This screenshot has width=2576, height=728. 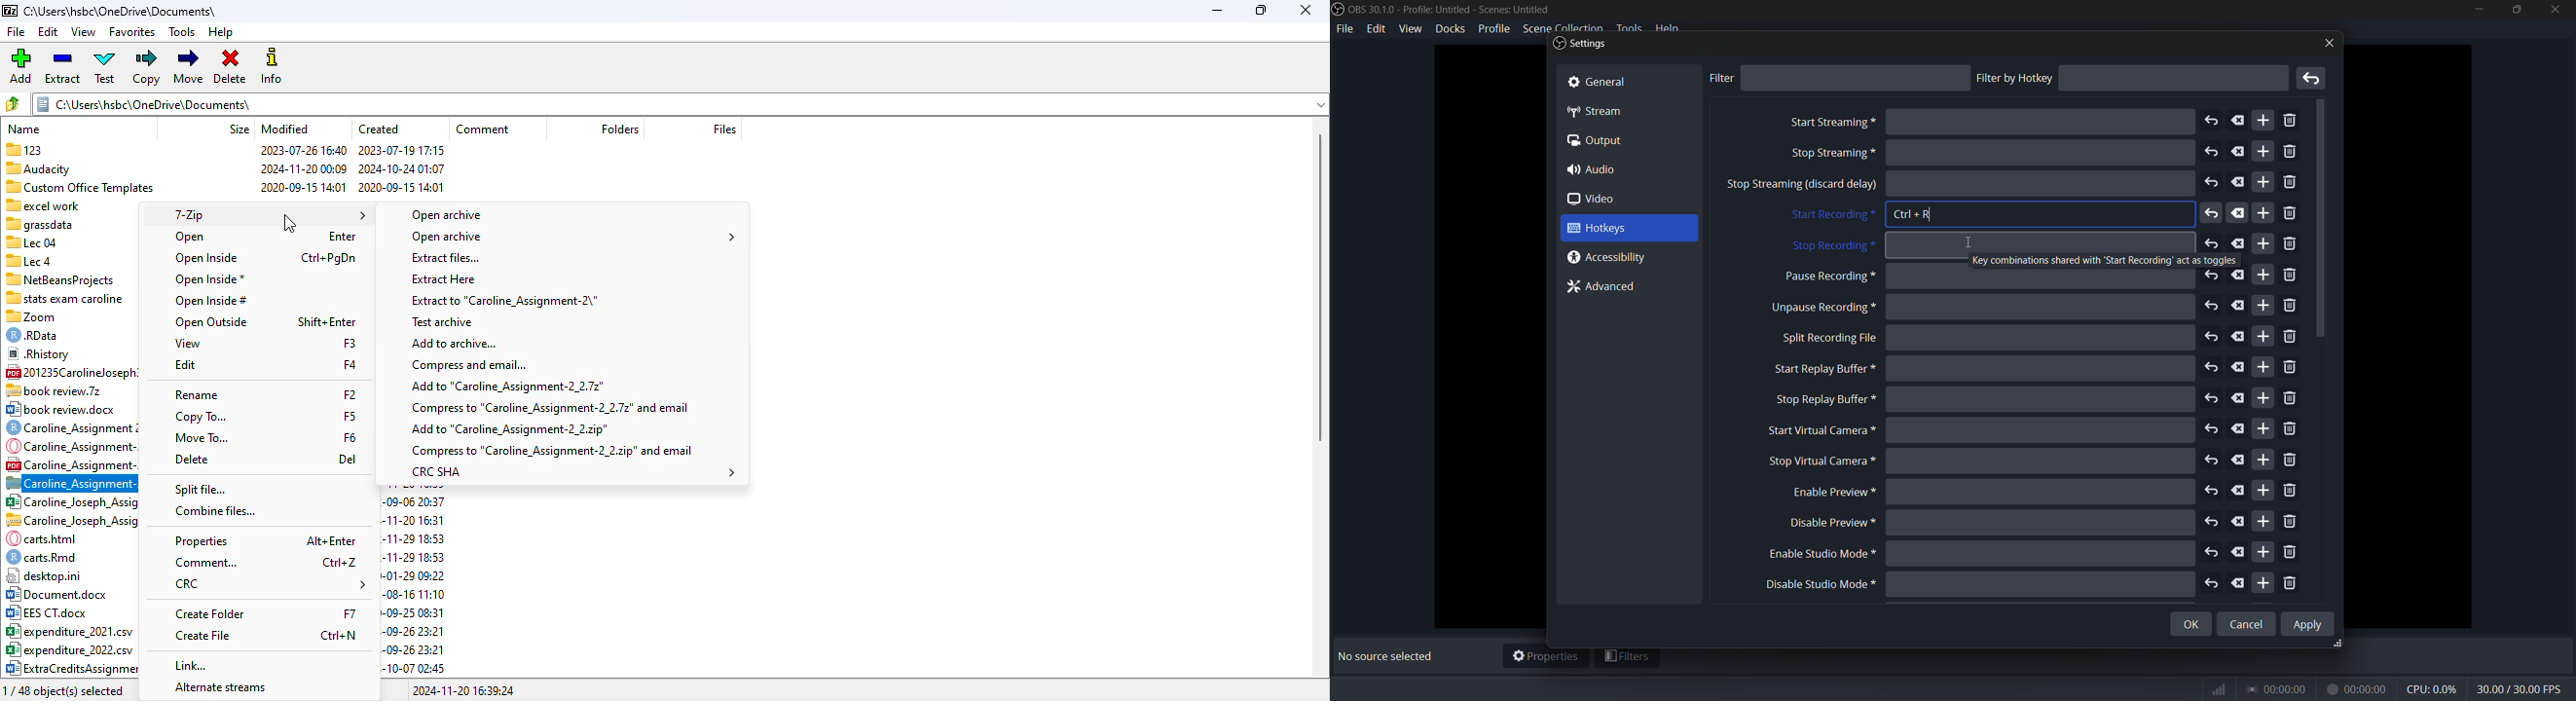 I want to click on remove, so click(x=2290, y=553).